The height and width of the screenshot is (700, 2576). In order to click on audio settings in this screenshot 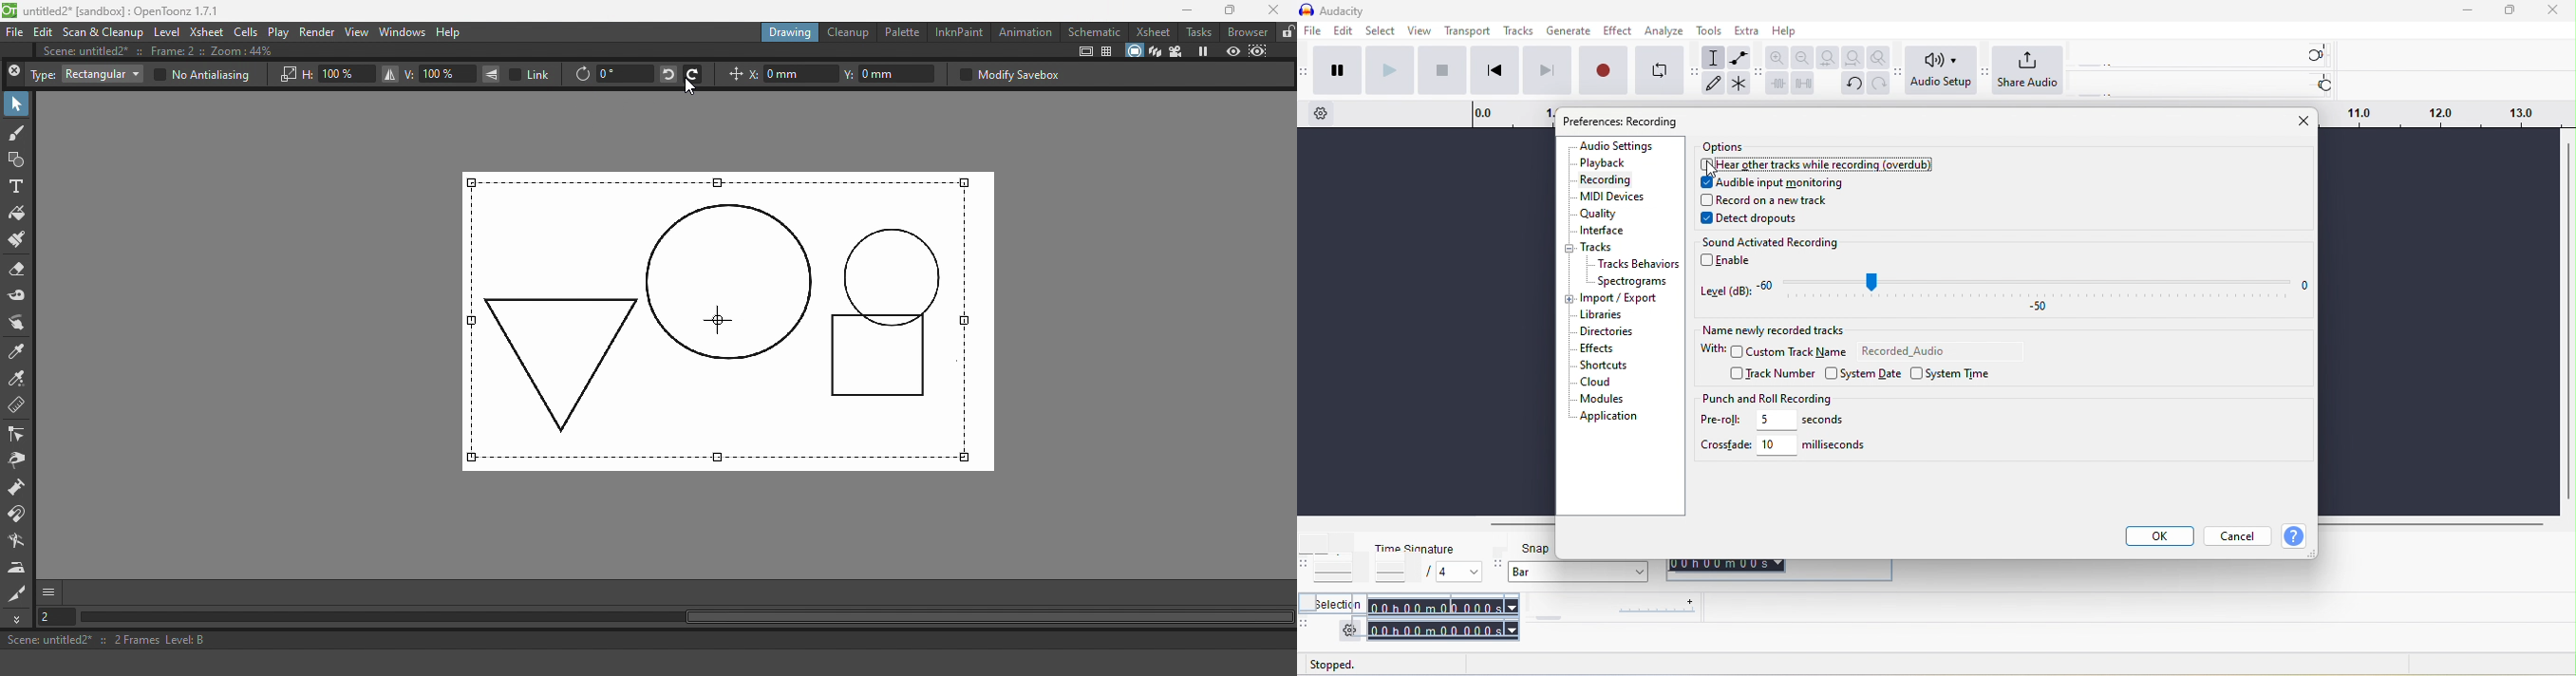, I will do `click(1623, 145)`.